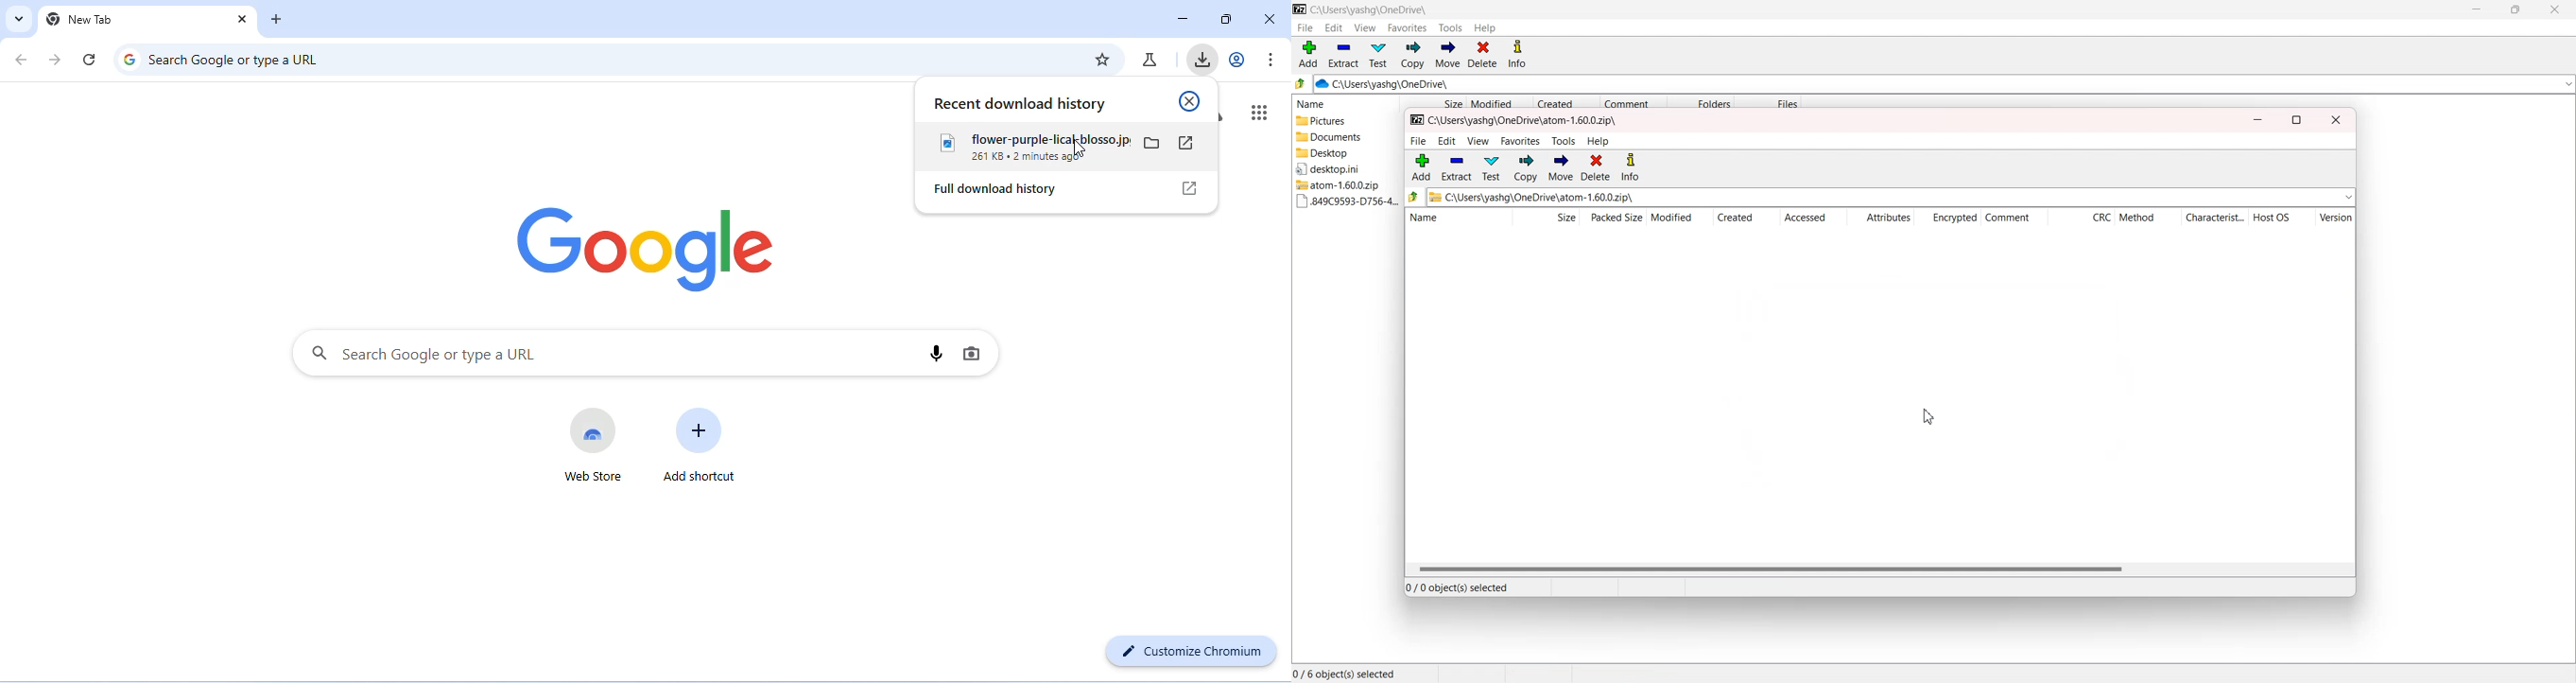 The width and height of the screenshot is (2576, 700). Describe the element at coordinates (596, 447) in the screenshot. I see `web store` at that location.